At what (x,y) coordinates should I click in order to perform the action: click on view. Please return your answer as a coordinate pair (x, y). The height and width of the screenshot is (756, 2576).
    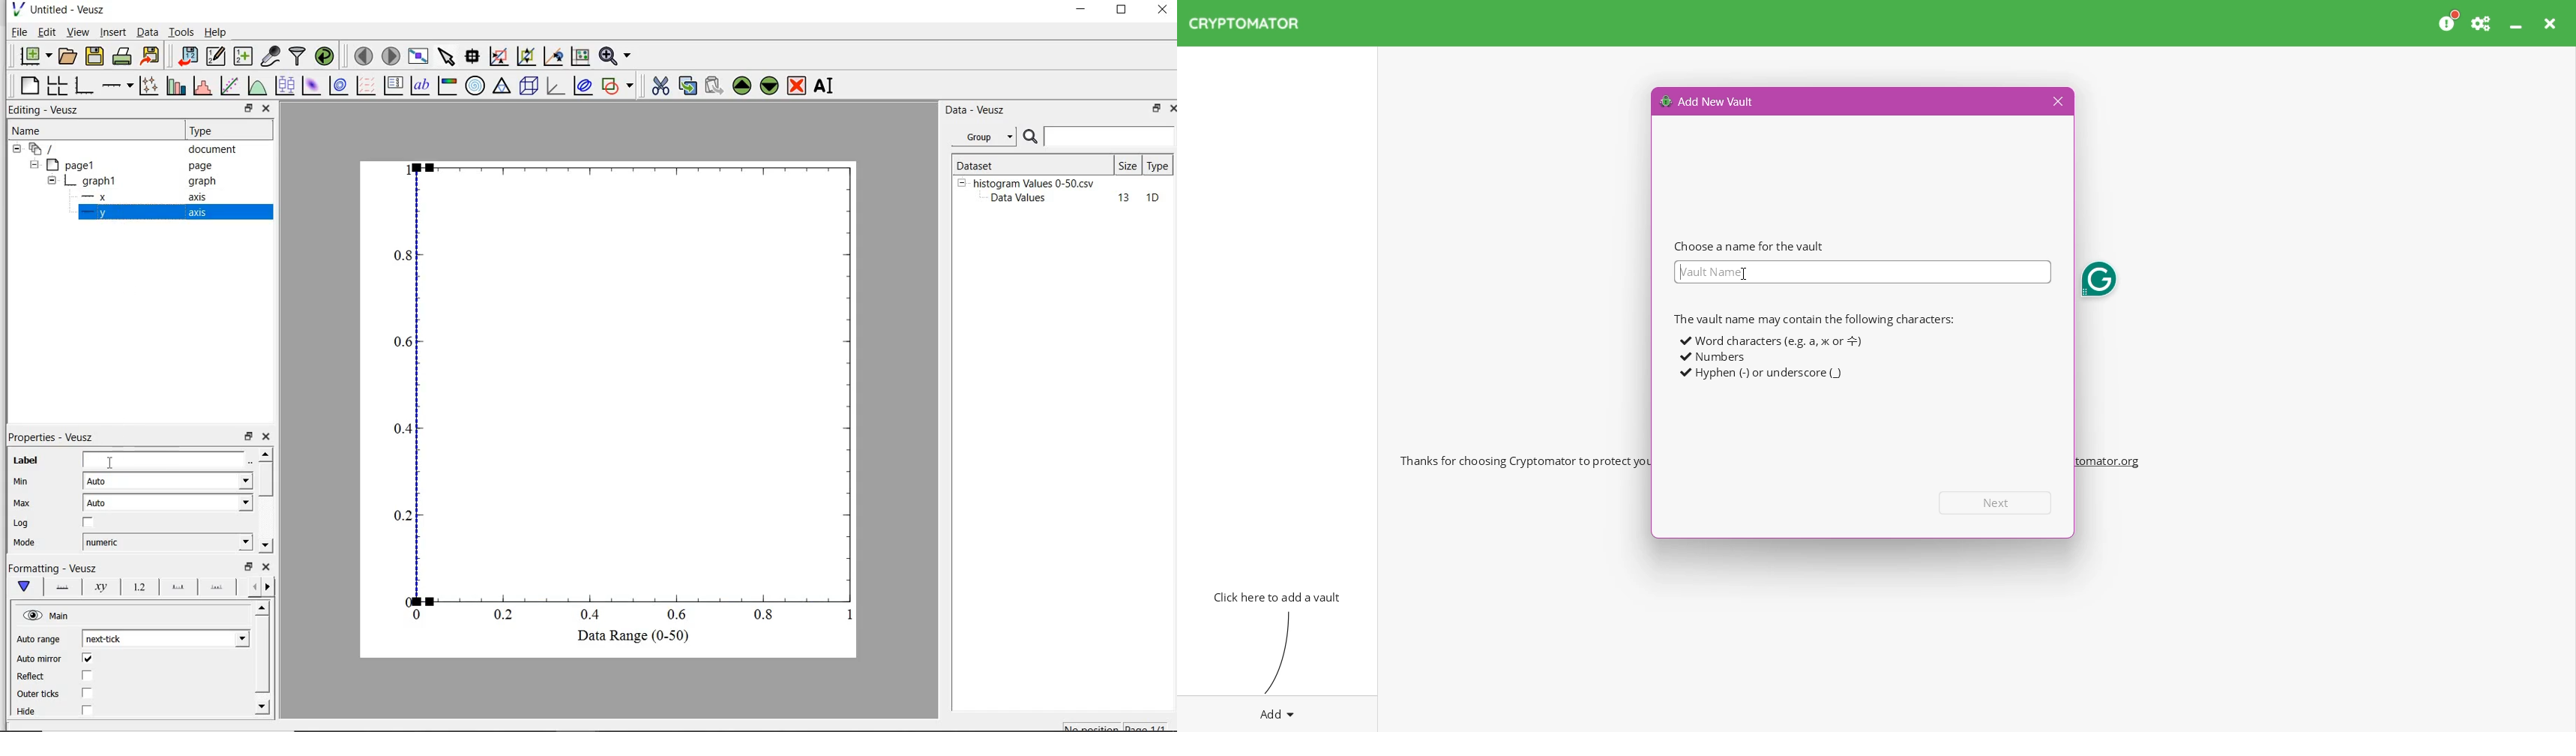
    Looking at the image, I should click on (80, 32).